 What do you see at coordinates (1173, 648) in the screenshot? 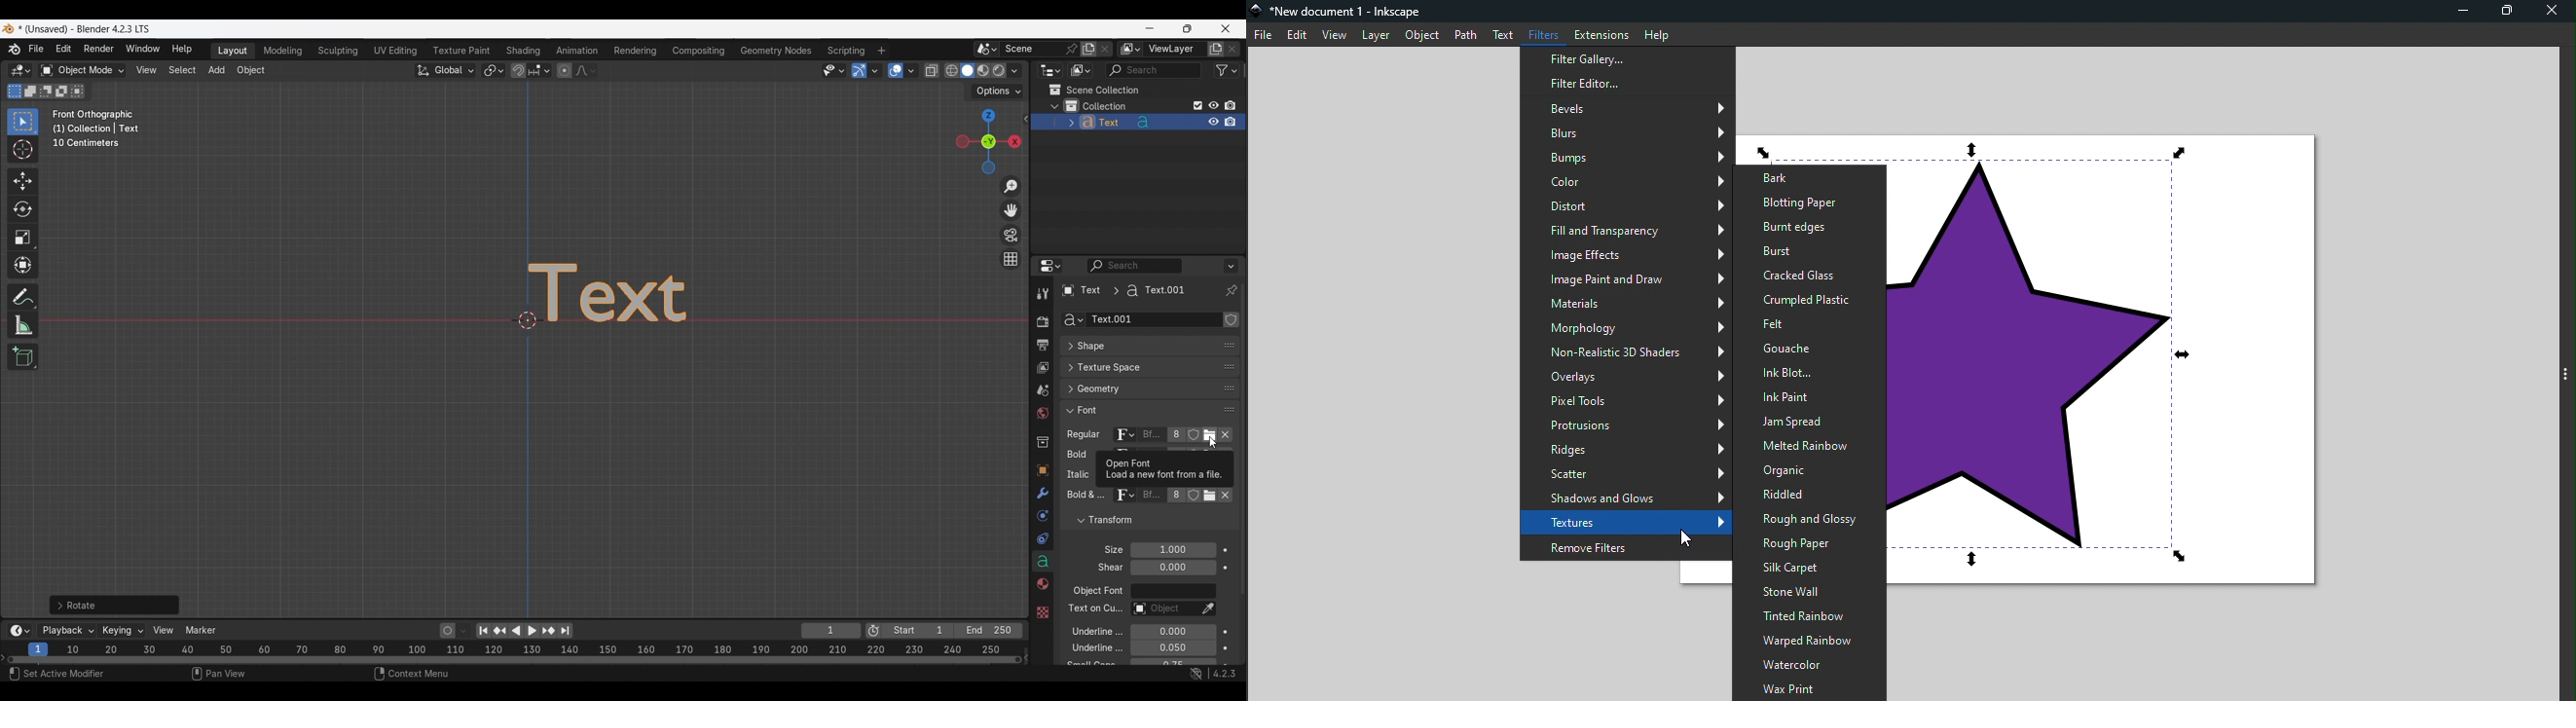
I see `Underline Thickness` at bounding box center [1173, 648].